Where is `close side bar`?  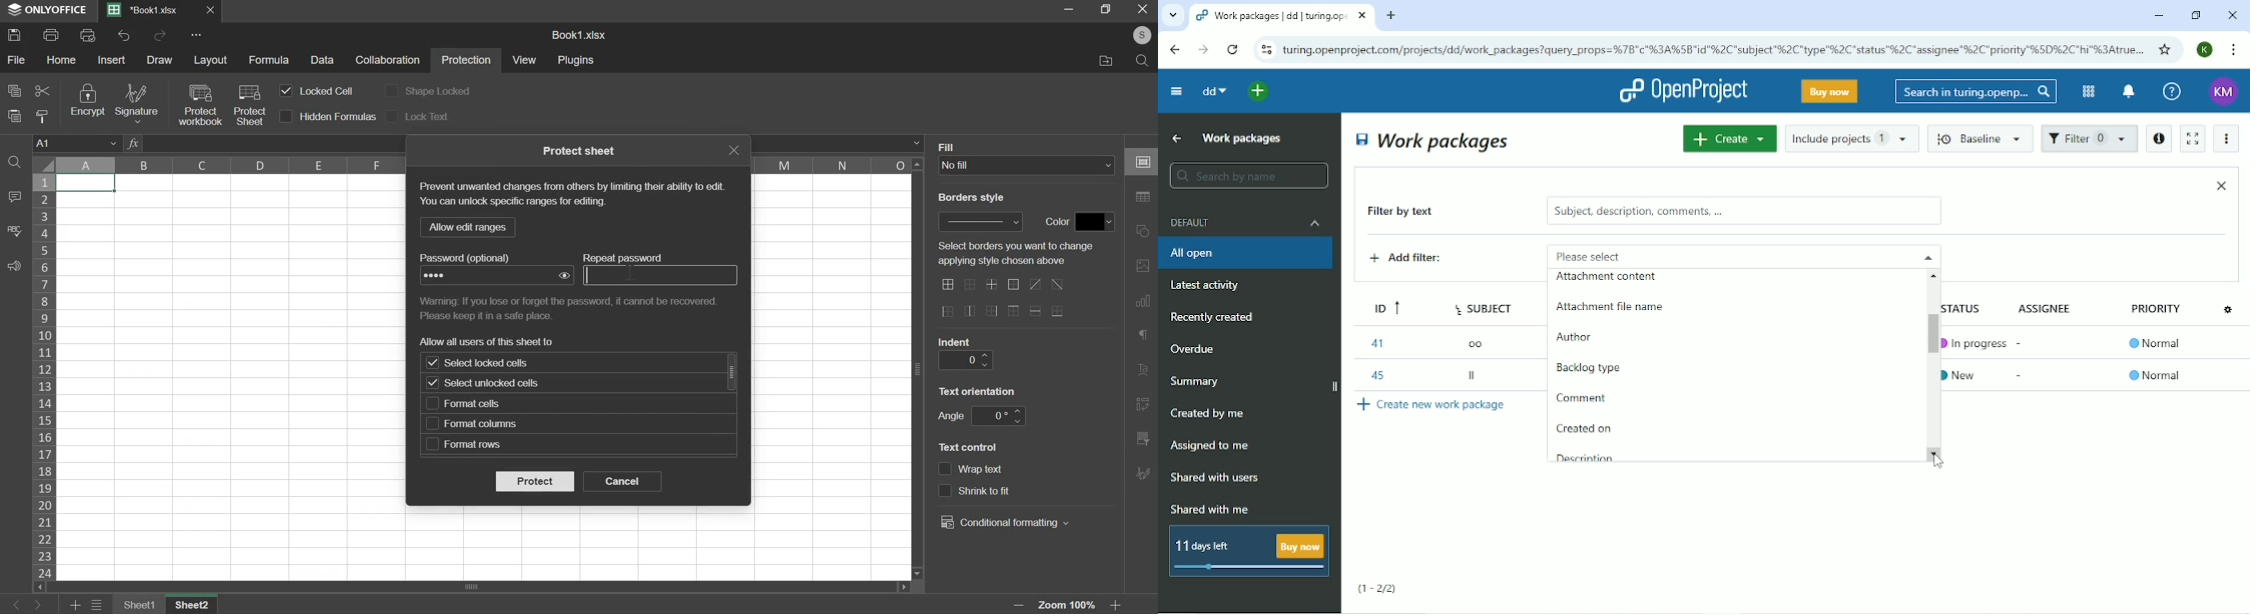
close side bar is located at coordinates (1333, 388).